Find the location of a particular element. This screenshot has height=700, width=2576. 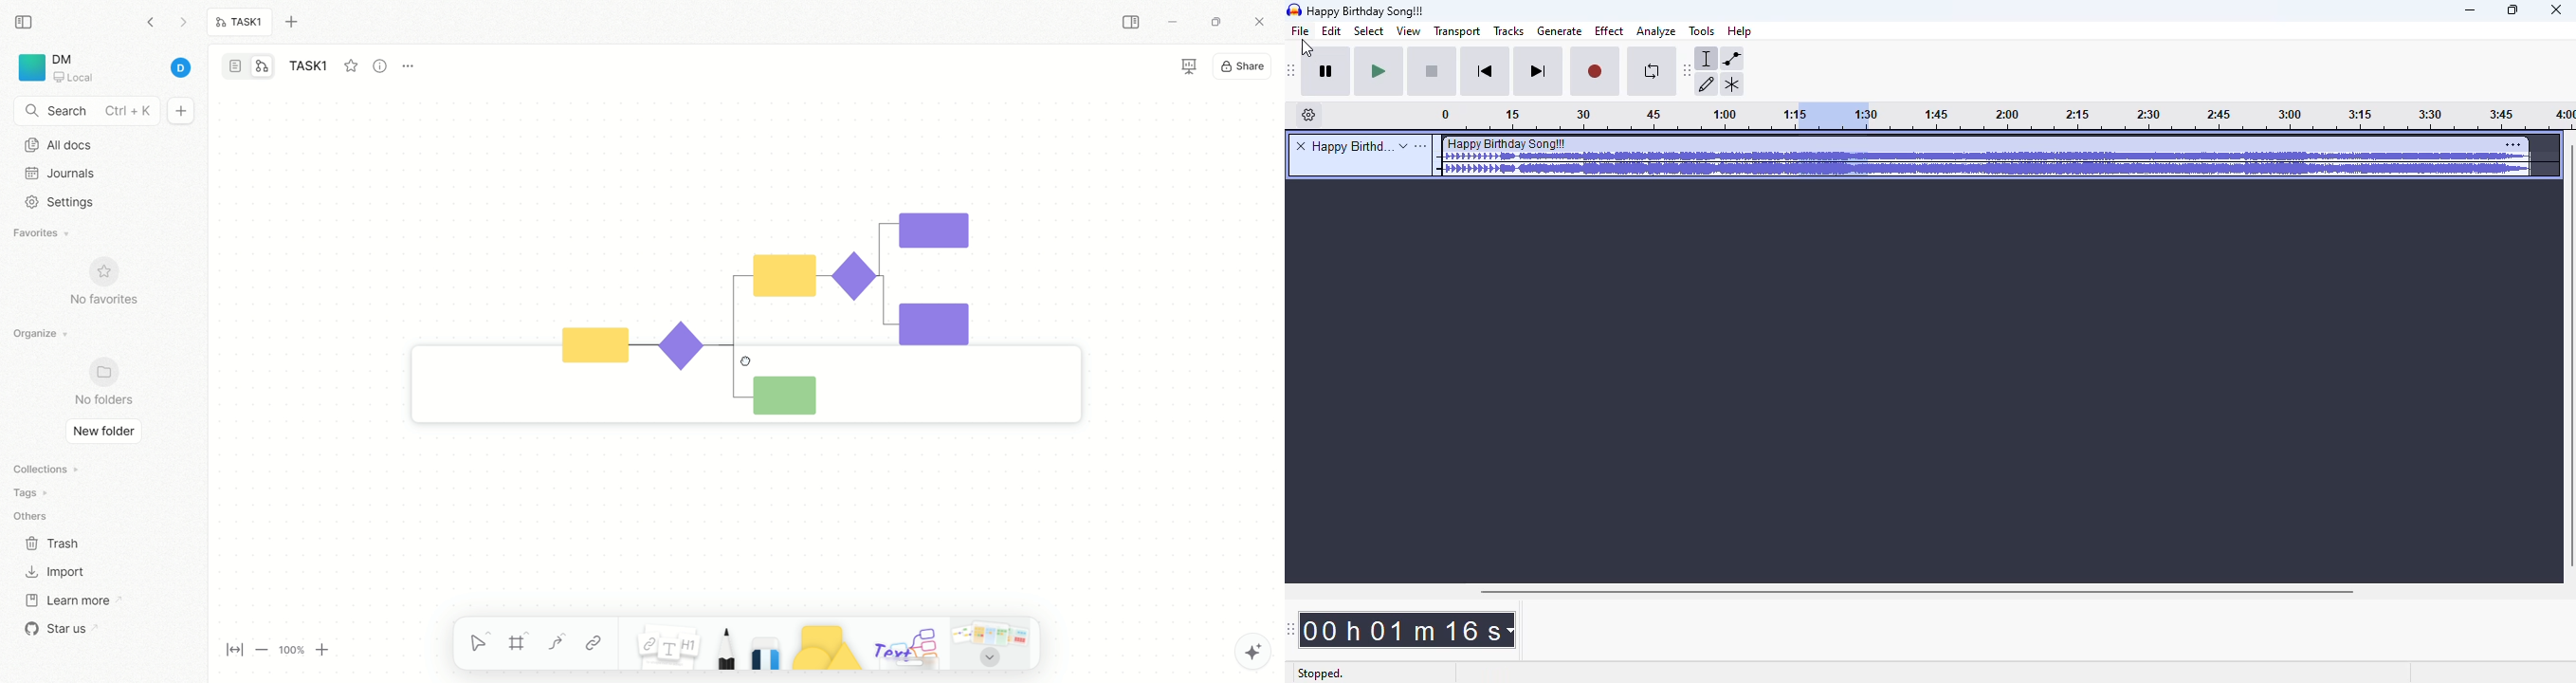

frame is located at coordinates (524, 645).